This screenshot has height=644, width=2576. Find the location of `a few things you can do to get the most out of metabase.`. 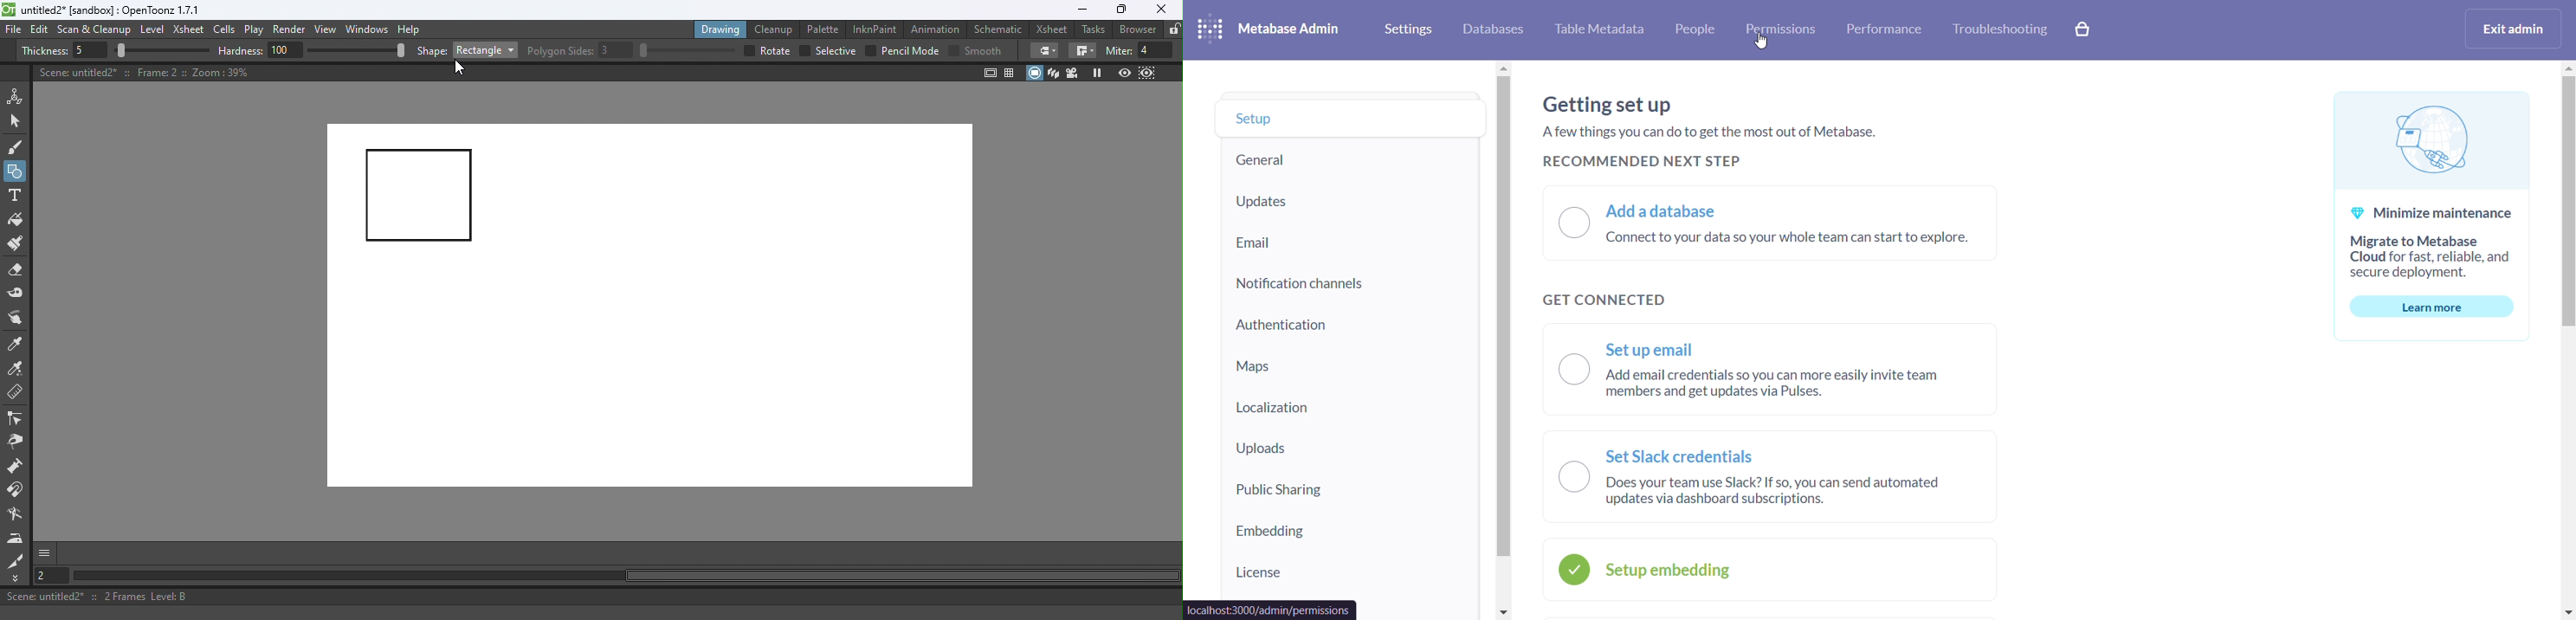

a few things you can do to get the most out of metabase. is located at coordinates (1717, 135).